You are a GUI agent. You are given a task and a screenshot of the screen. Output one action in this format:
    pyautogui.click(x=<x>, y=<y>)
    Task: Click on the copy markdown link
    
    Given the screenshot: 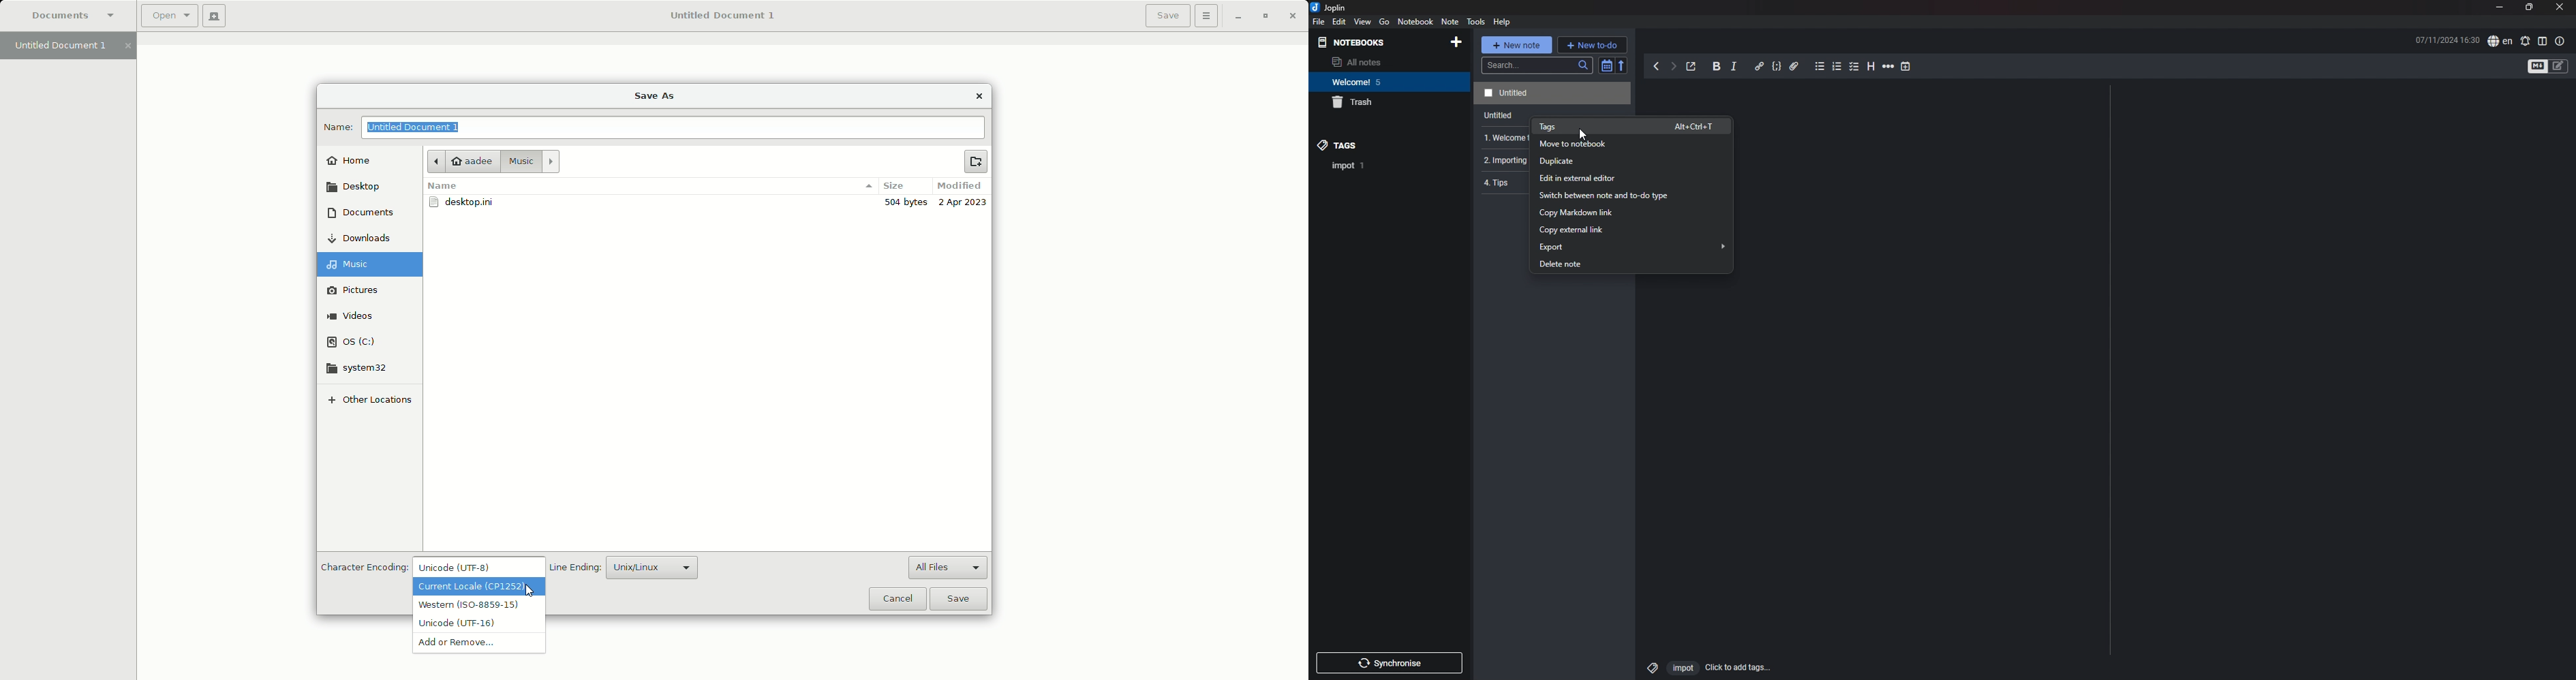 What is the action you would take?
    pyautogui.click(x=1631, y=213)
    